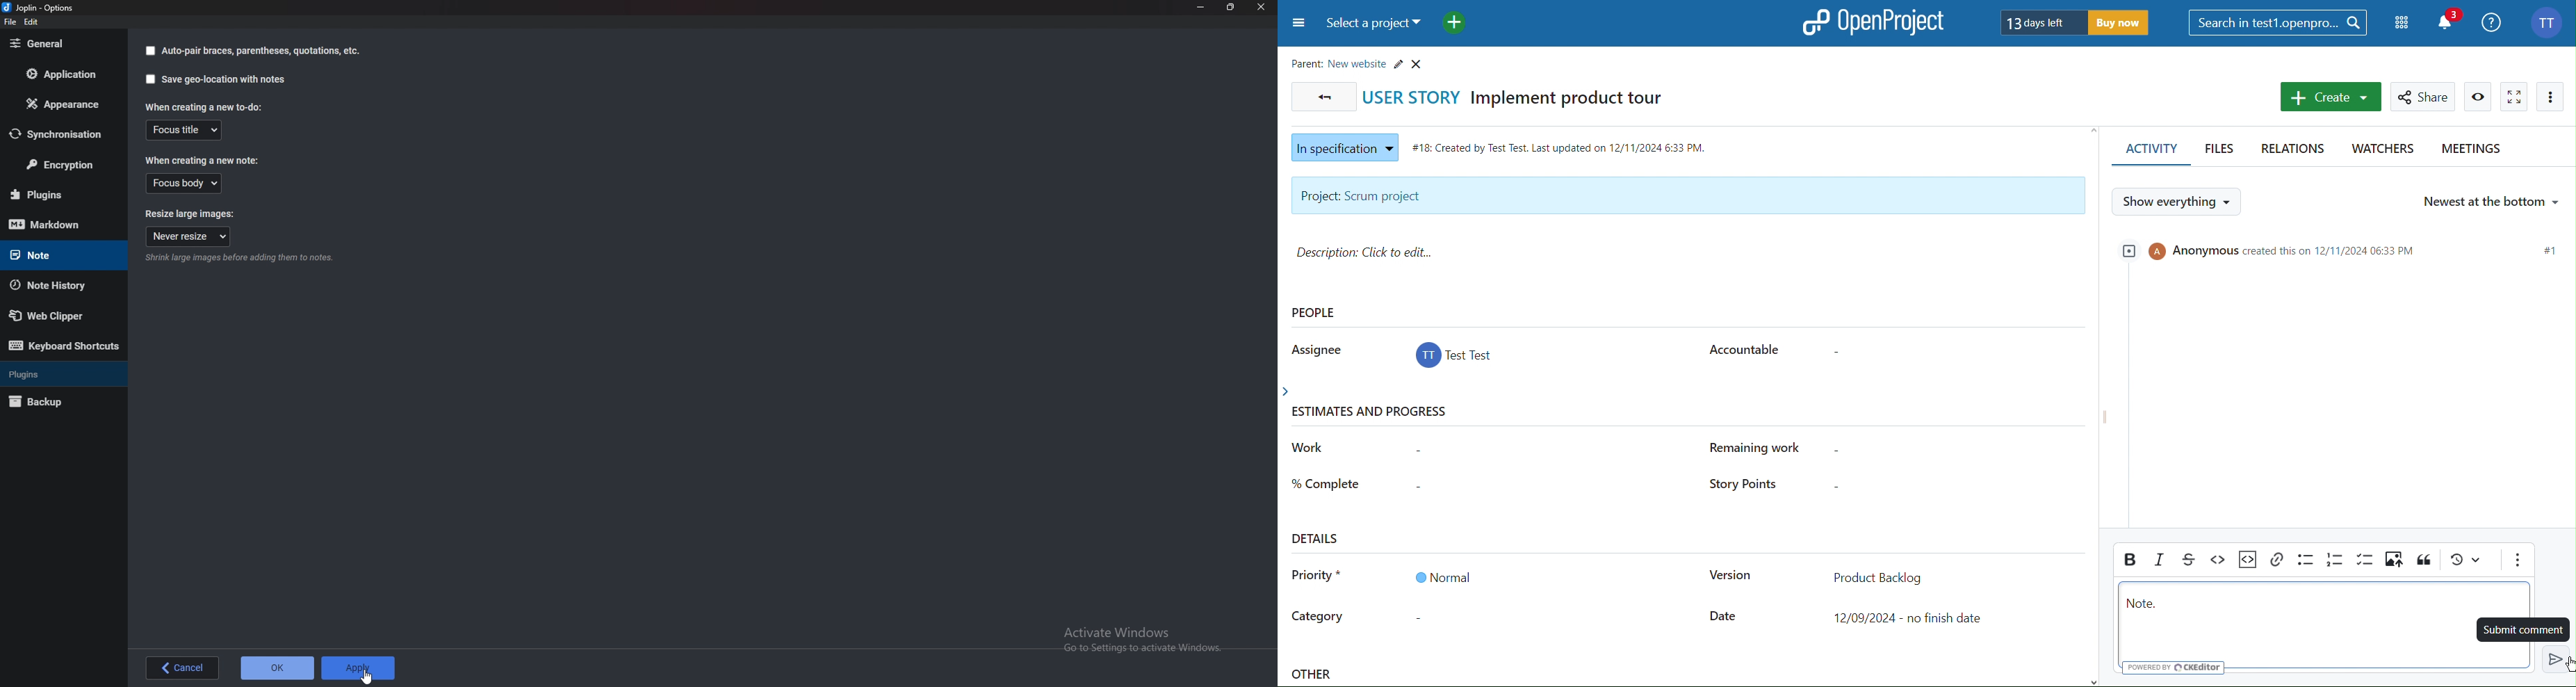 The height and width of the screenshot is (700, 2576). I want to click on Focus title, so click(184, 130).